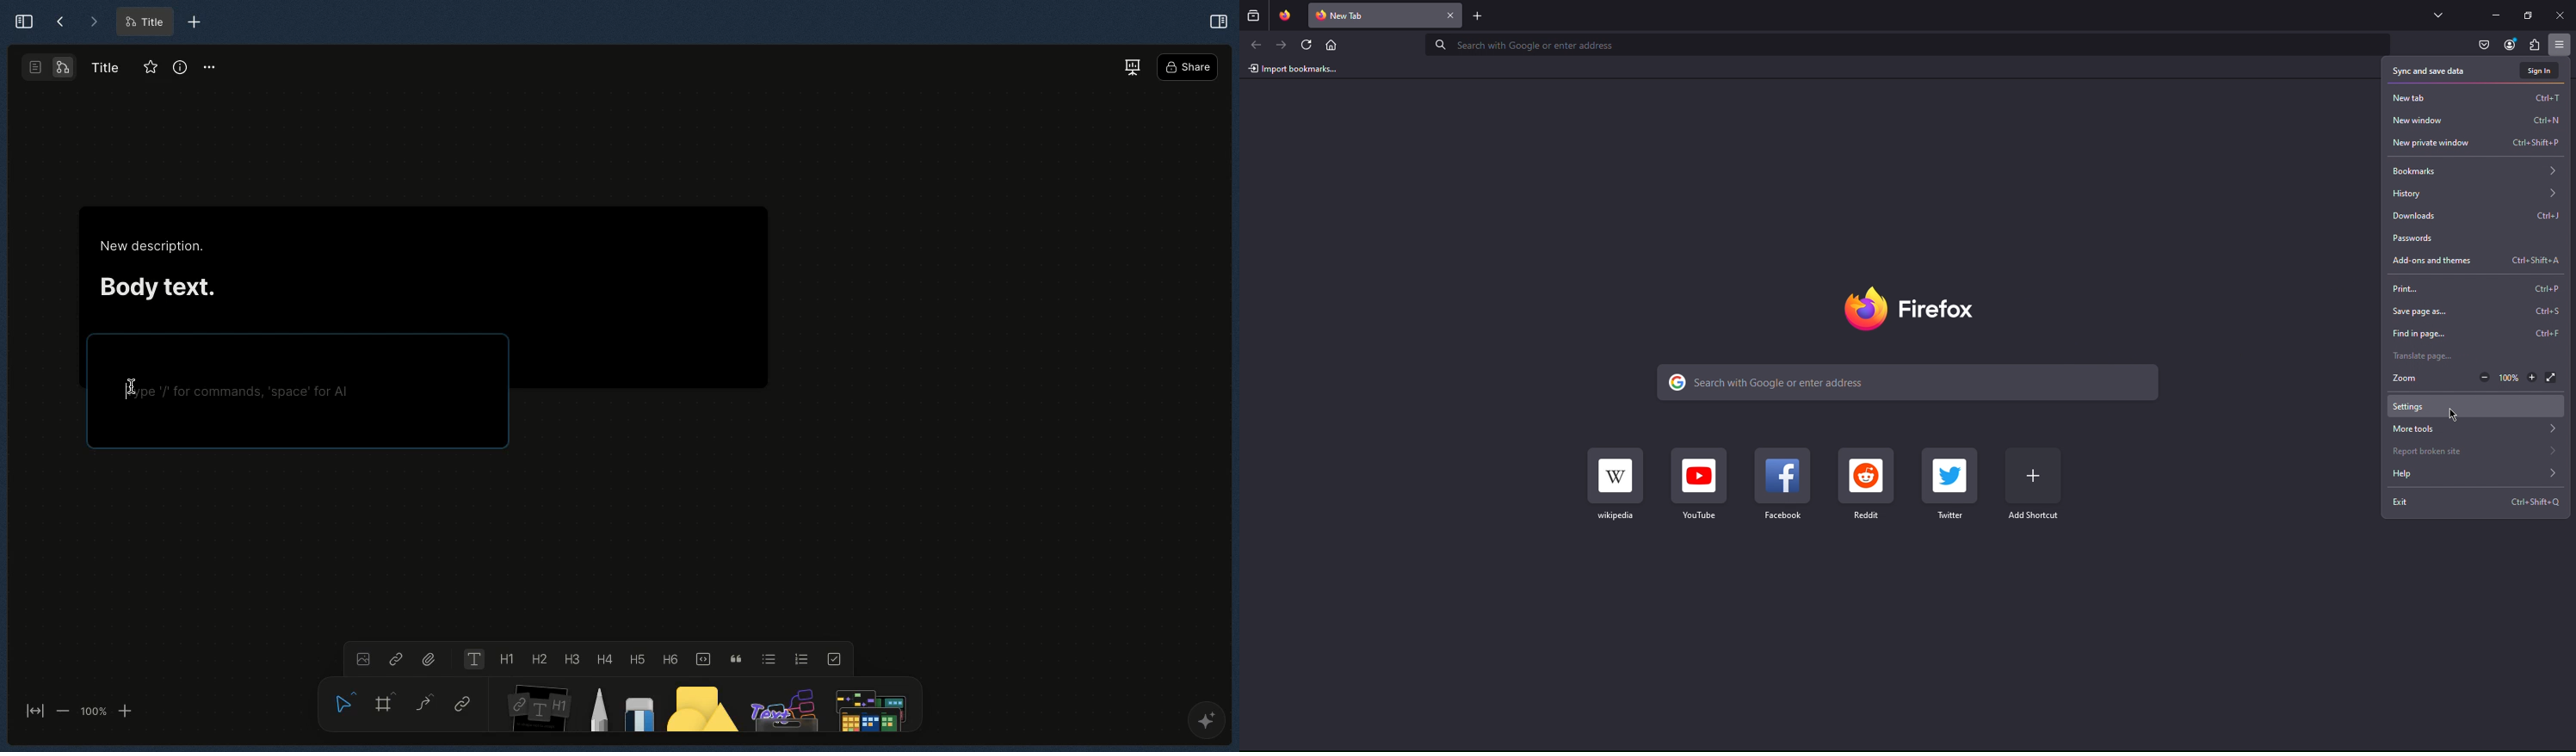 This screenshot has width=2576, height=756. Describe the element at coordinates (396, 658) in the screenshot. I see `Link` at that location.